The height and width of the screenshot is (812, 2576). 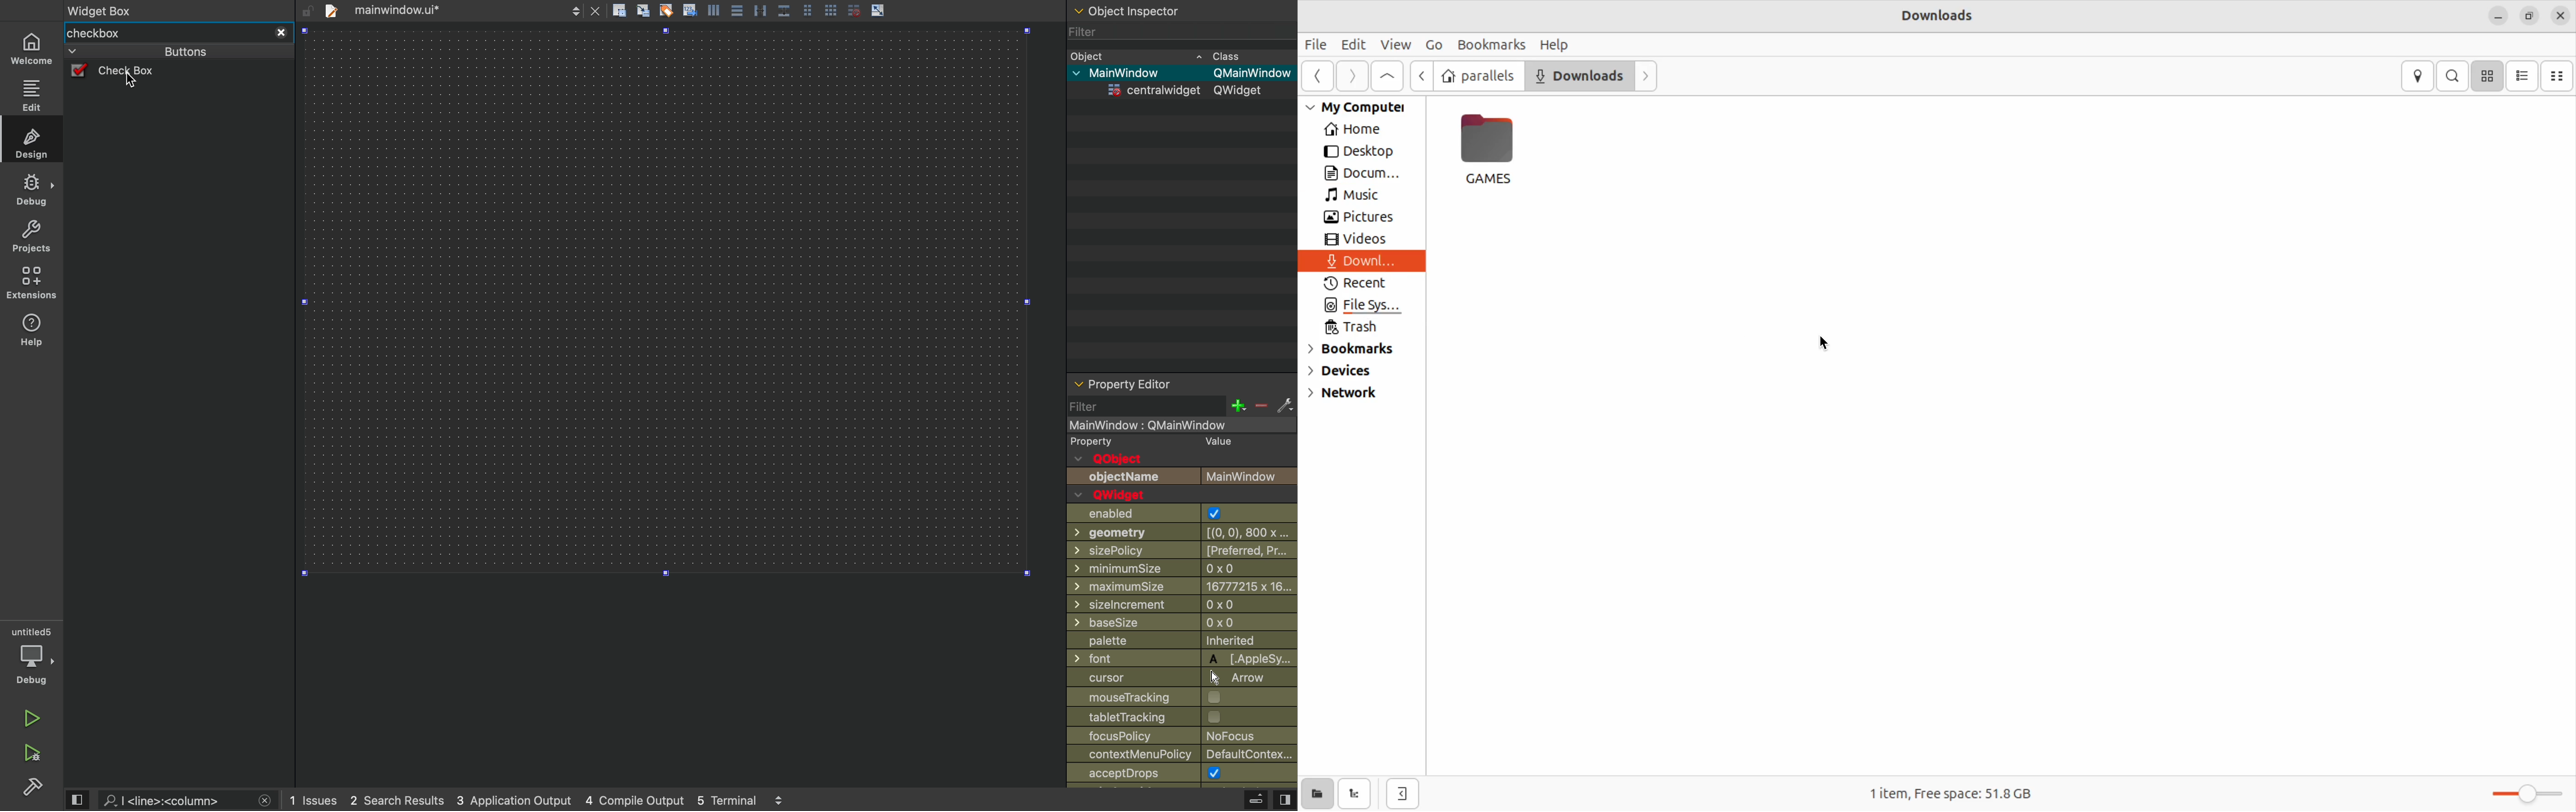 I want to click on logs, so click(x=539, y=801).